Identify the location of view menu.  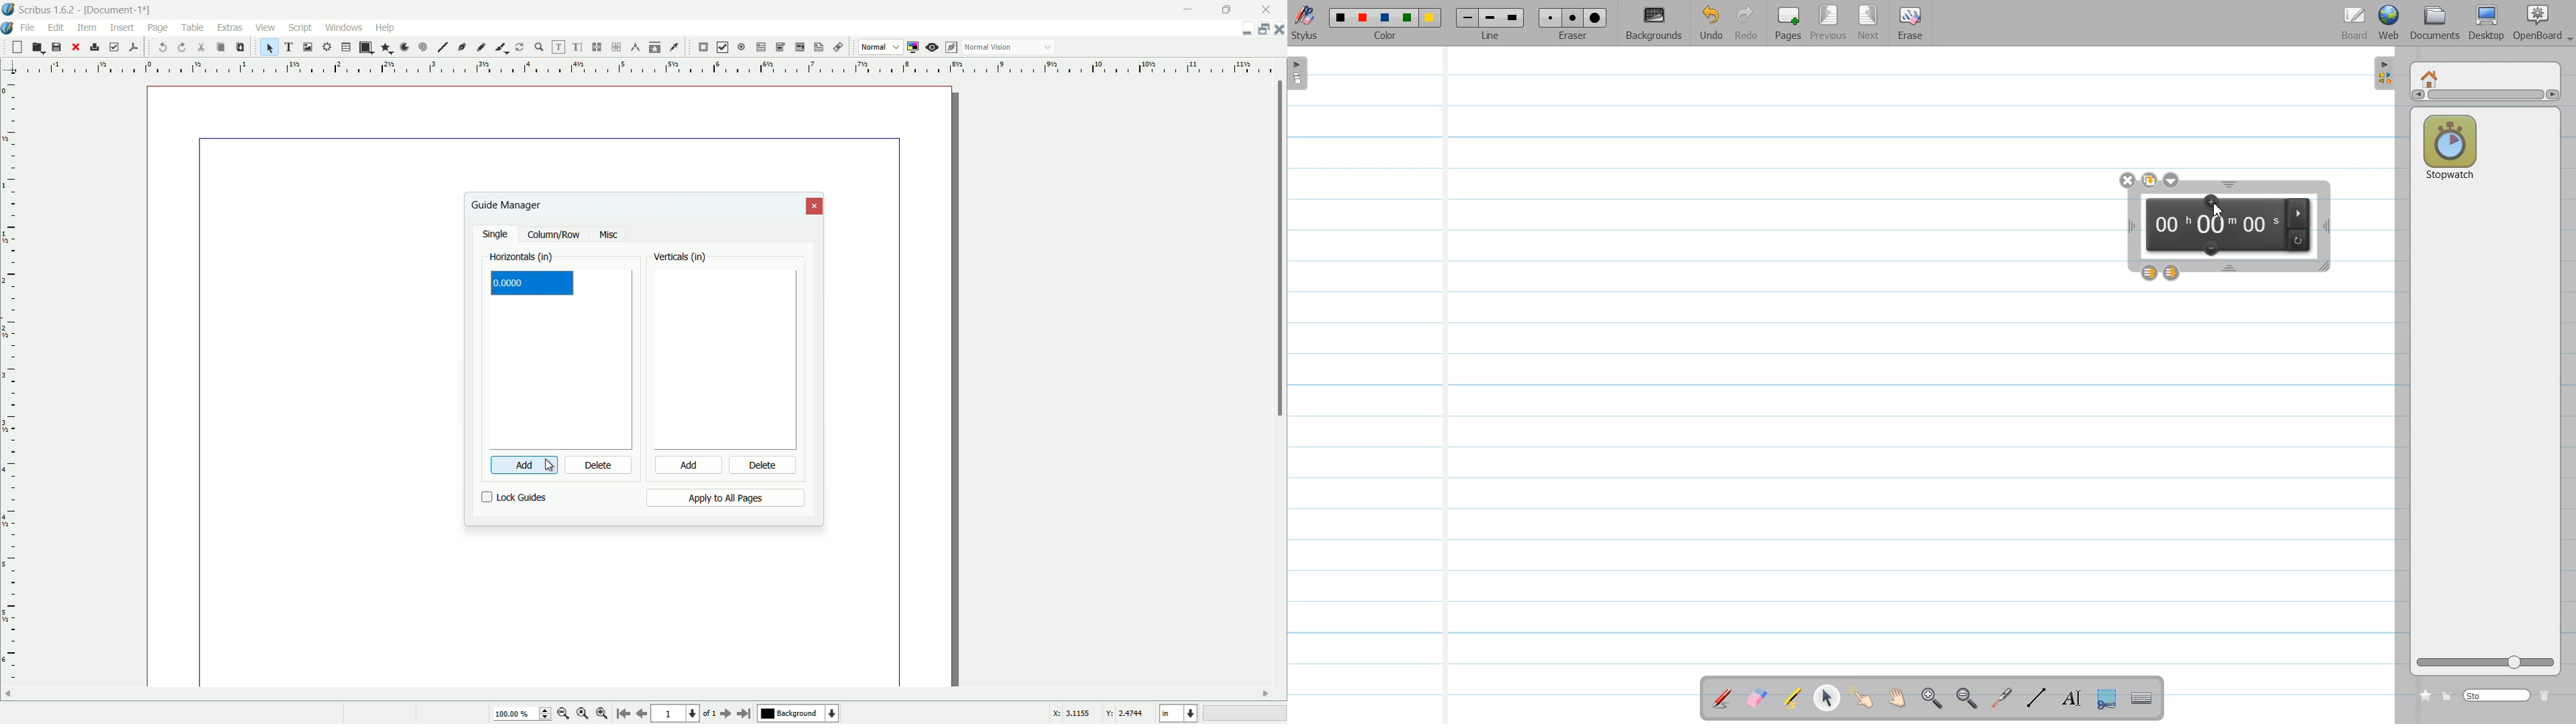
(264, 27).